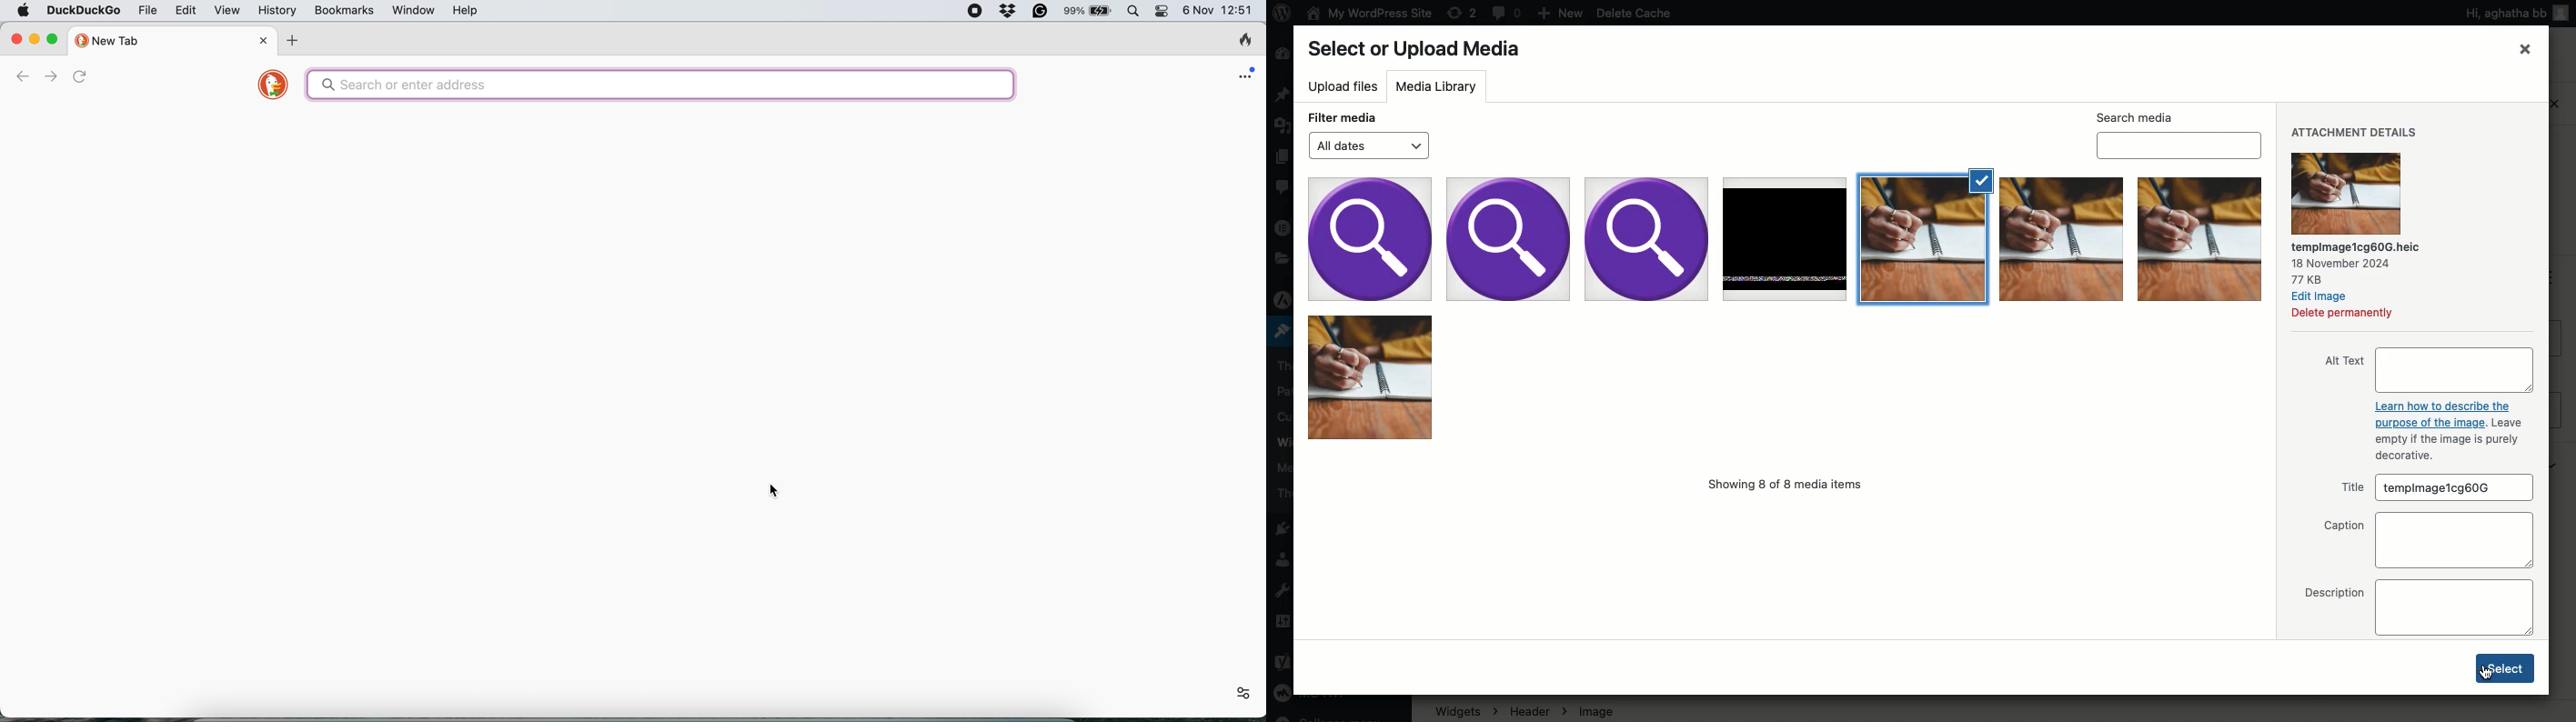 The height and width of the screenshot is (728, 2576). Describe the element at coordinates (2355, 132) in the screenshot. I see `Attachment details` at that location.